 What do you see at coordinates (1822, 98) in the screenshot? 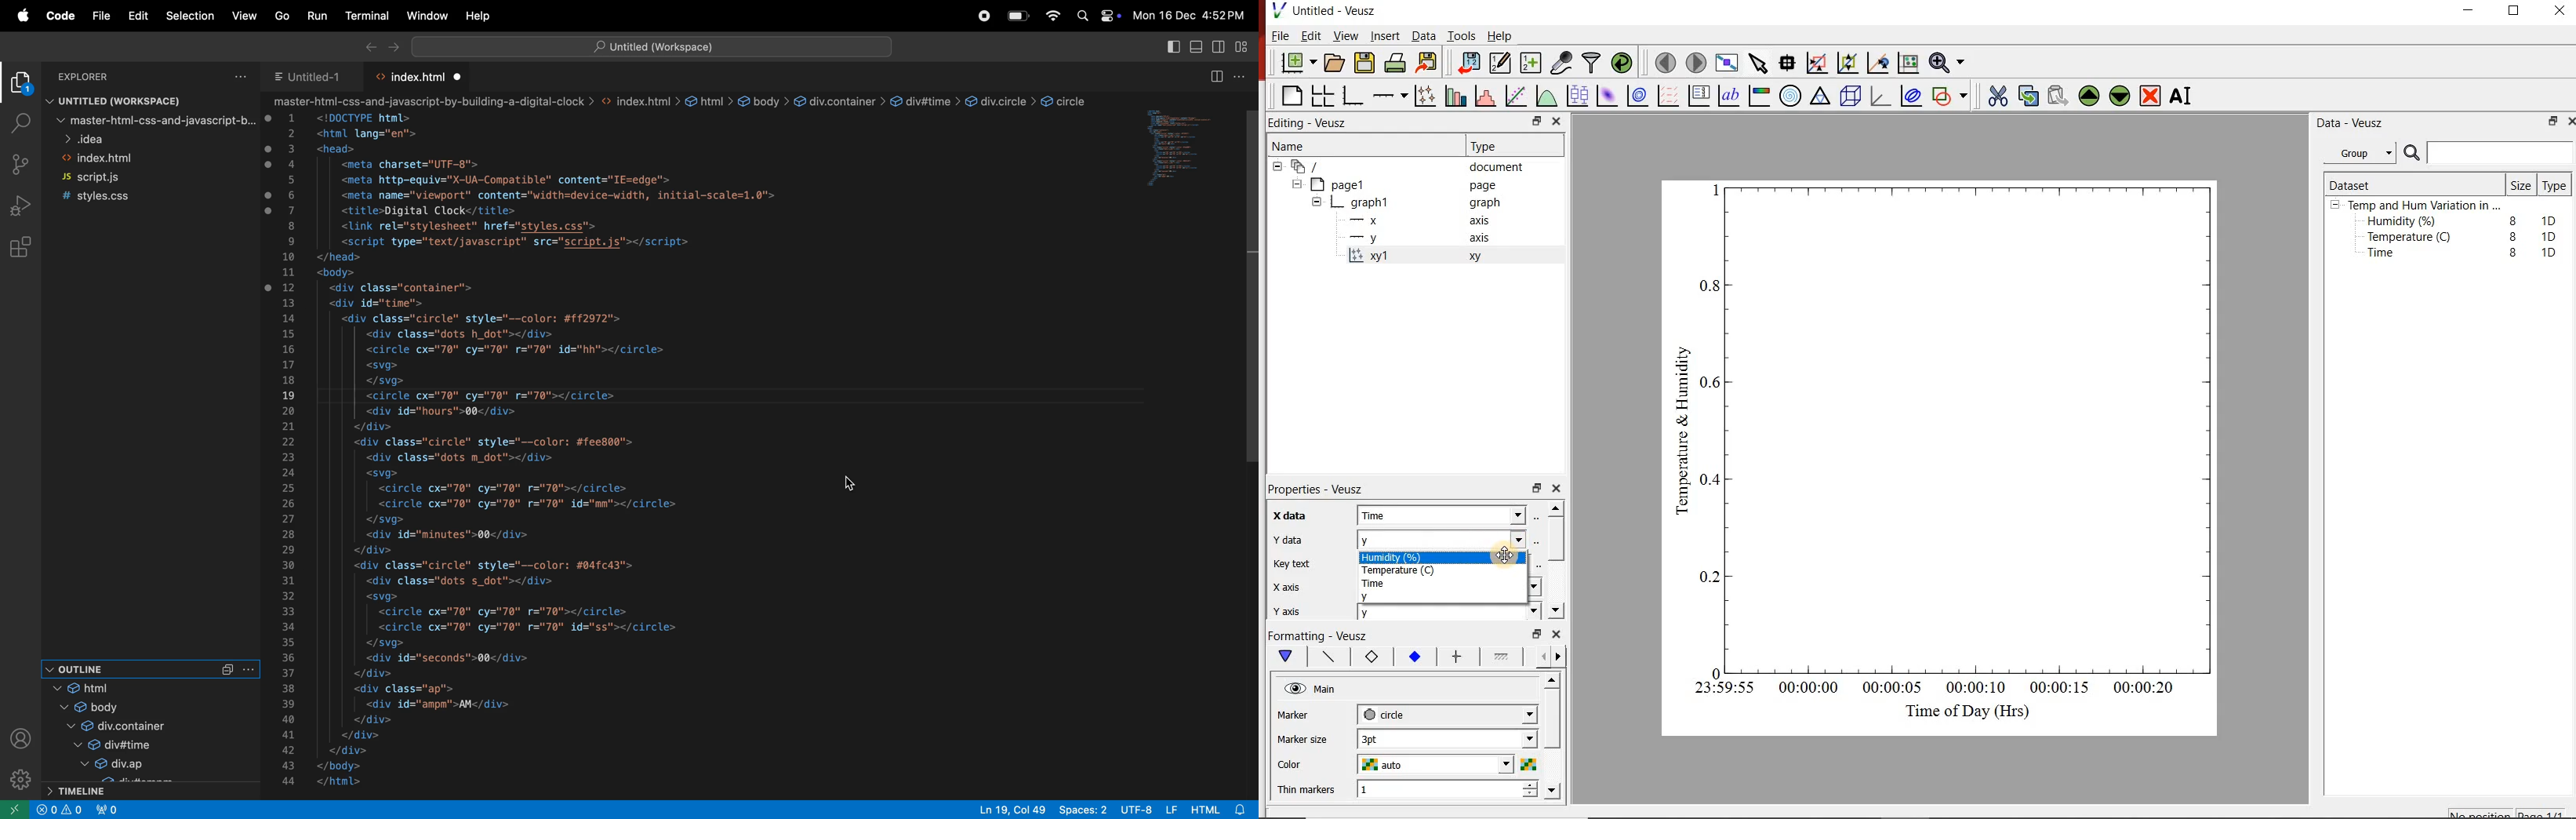
I see `ternary graph` at bounding box center [1822, 98].